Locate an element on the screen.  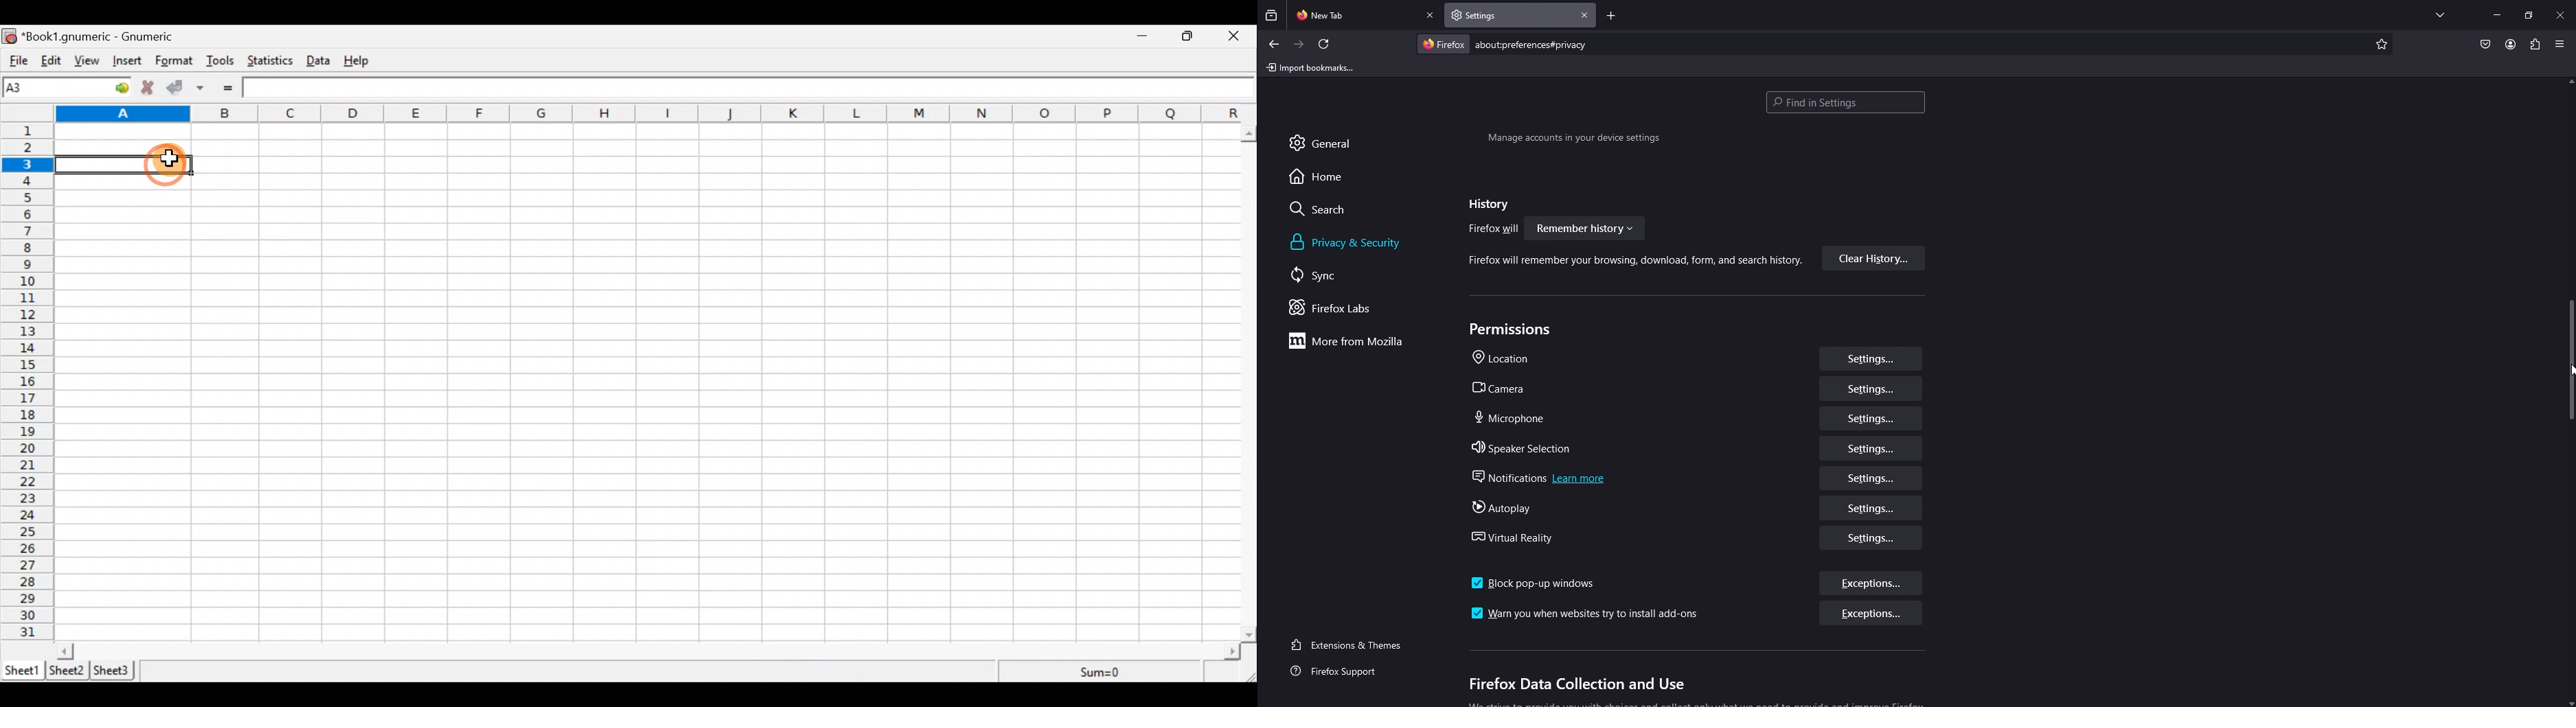
scroll down is located at coordinates (1250, 634).